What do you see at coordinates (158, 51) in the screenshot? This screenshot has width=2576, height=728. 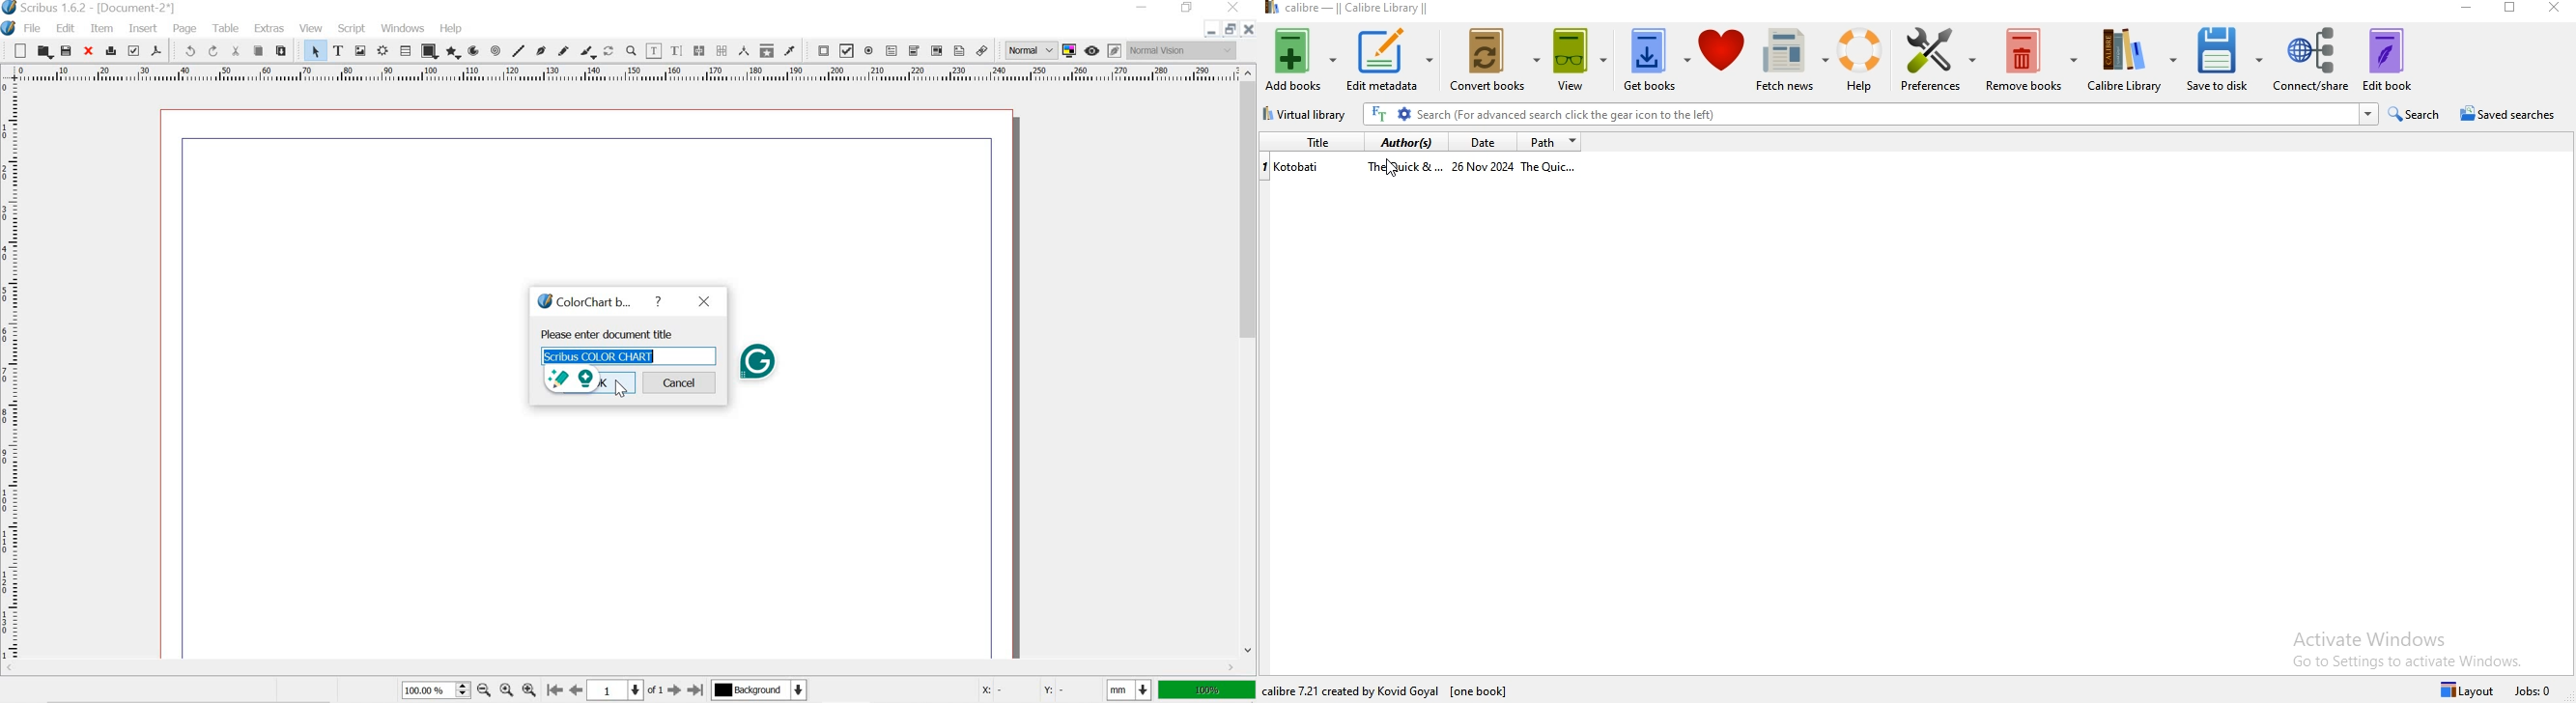 I see `save as pdf` at bounding box center [158, 51].